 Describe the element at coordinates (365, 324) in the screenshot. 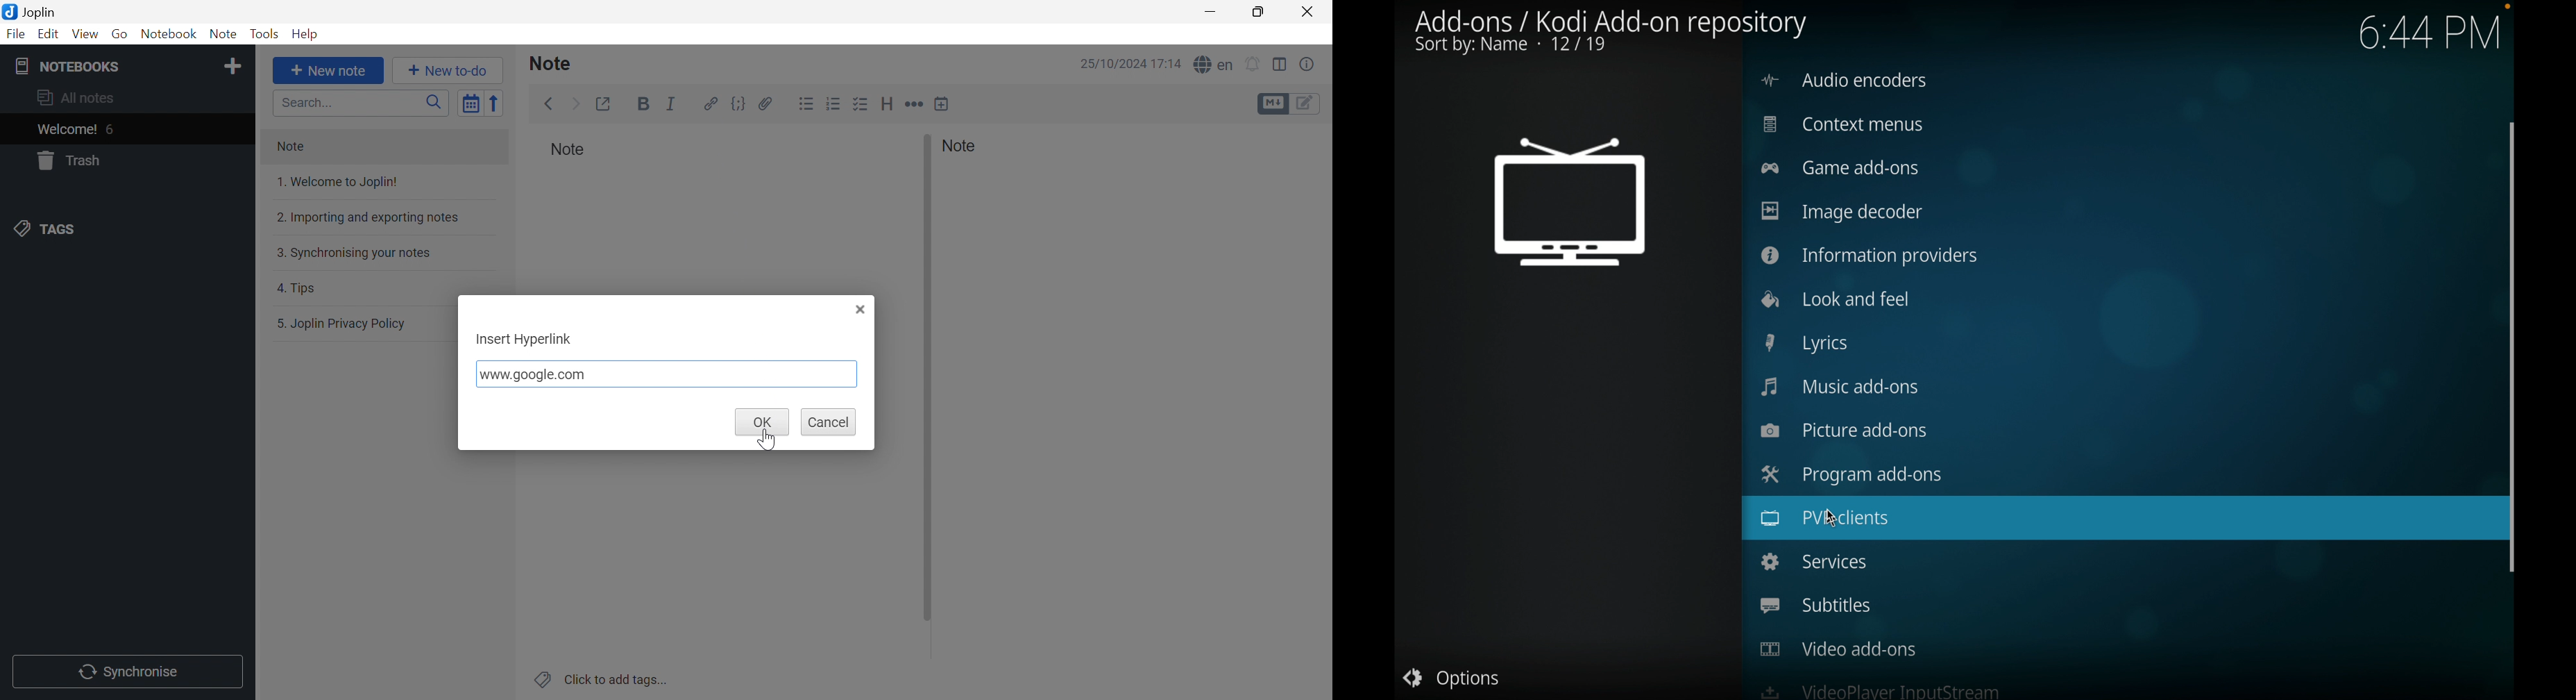

I see `5. Joplin Privacy Policy` at that location.